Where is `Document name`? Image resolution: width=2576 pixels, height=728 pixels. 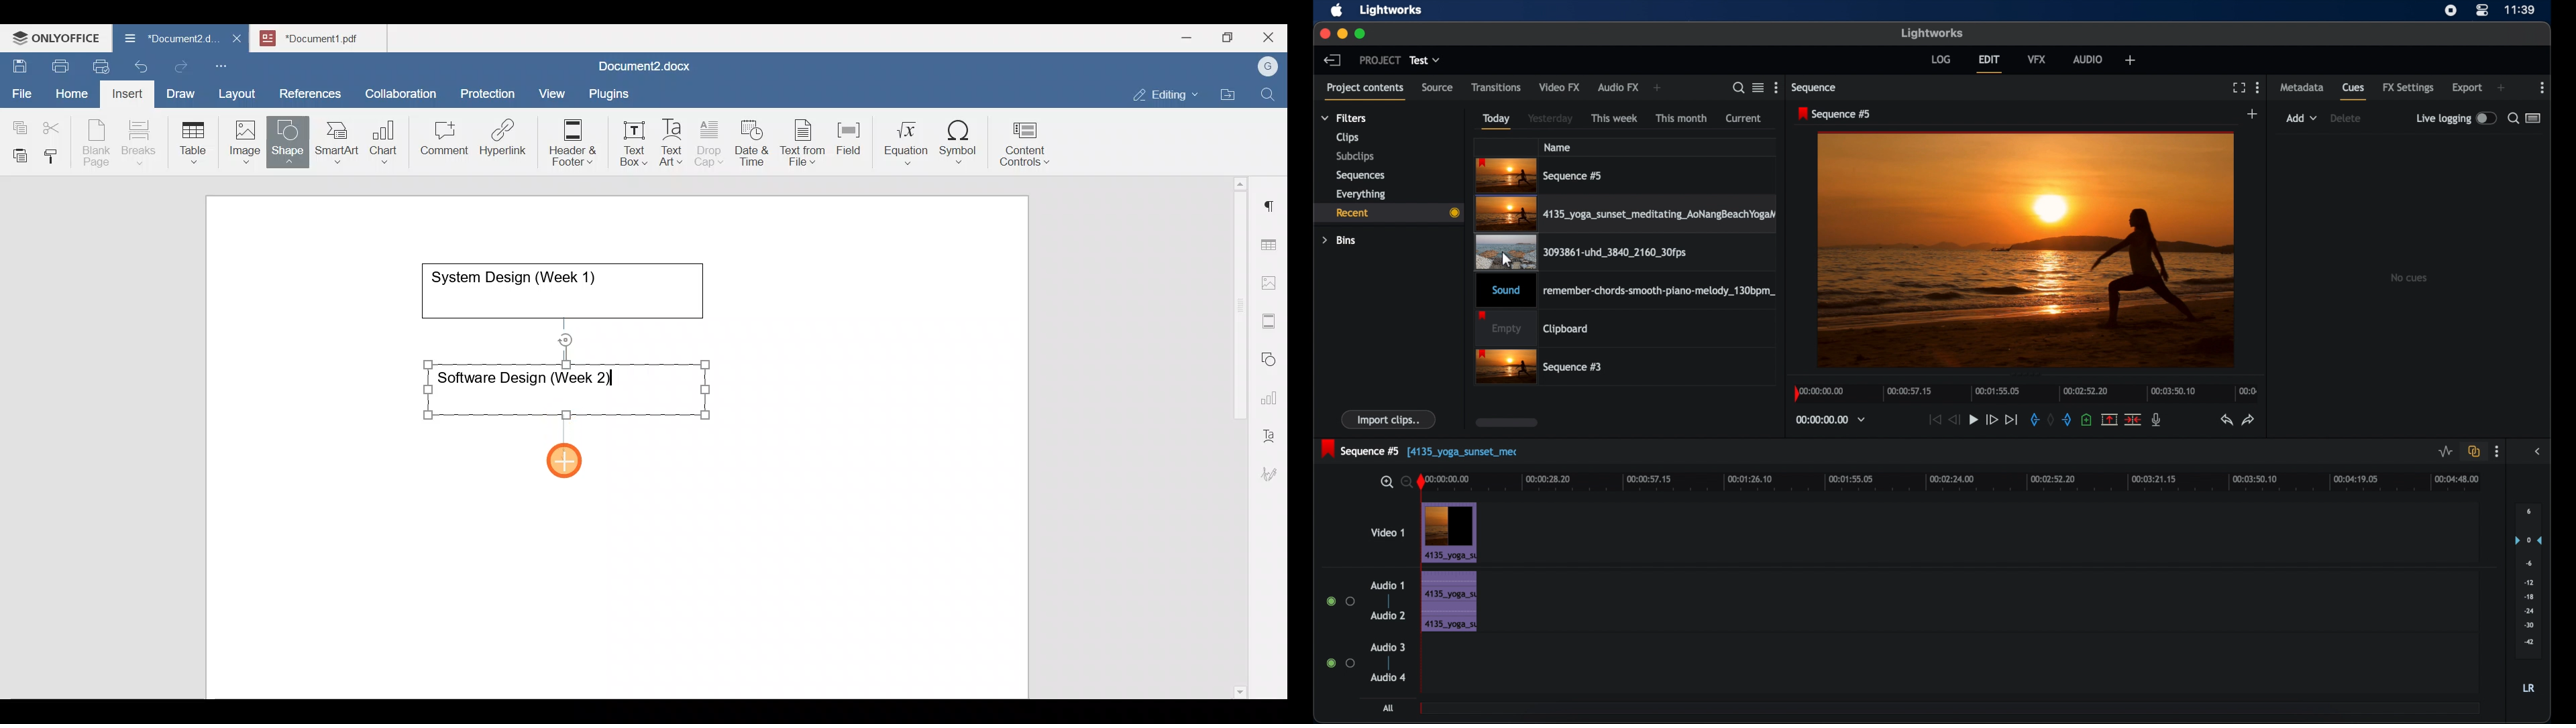
Document name is located at coordinates (164, 40).